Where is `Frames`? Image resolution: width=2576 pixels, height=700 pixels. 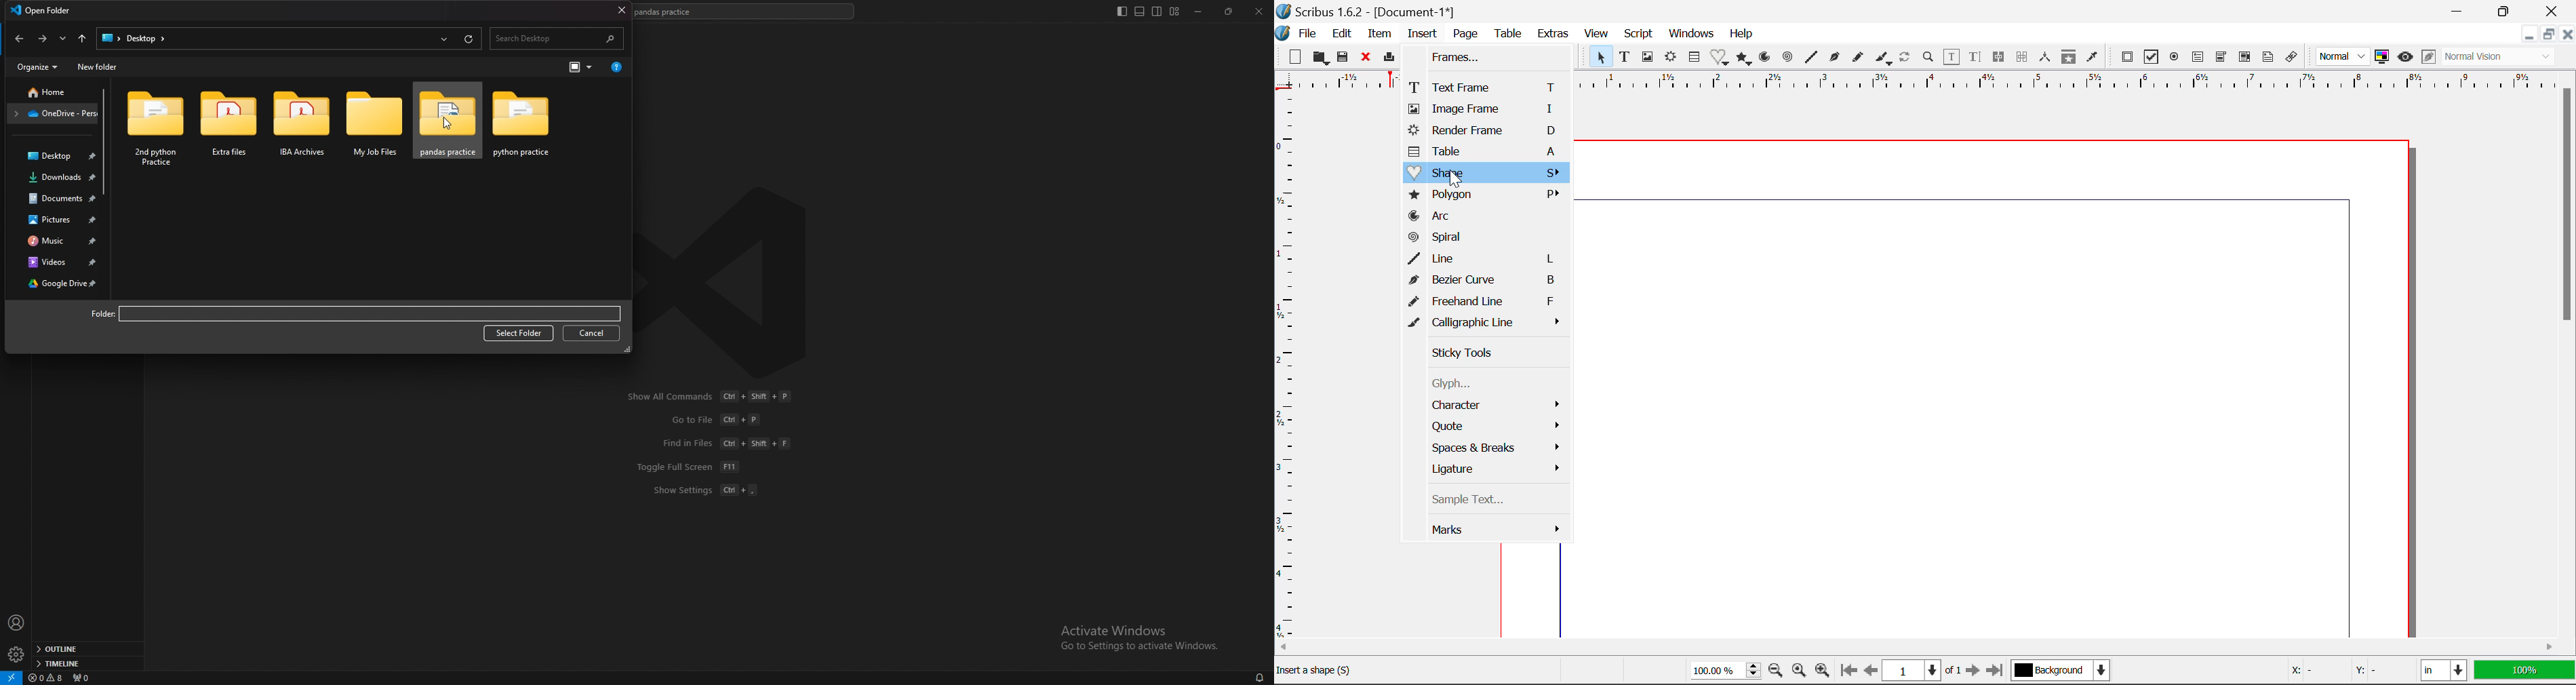 Frames is located at coordinates (1482, 58).